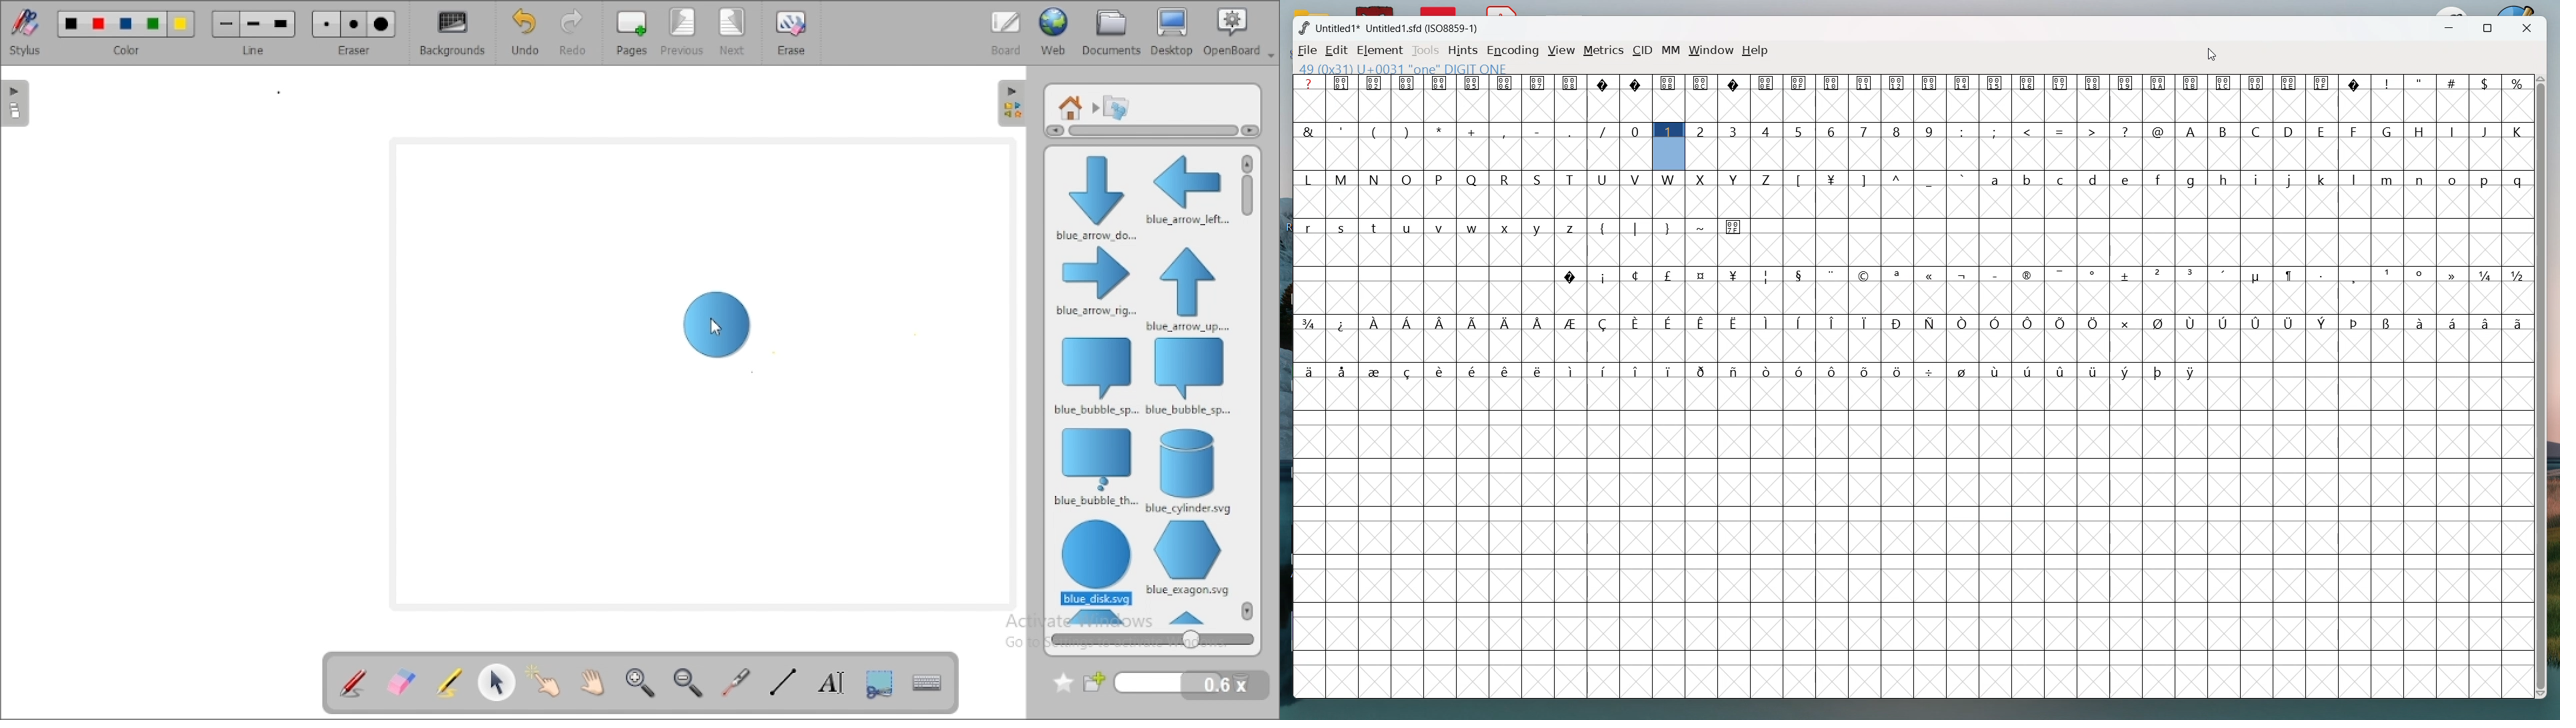  I want to click on symbol, so click(1866, 321).